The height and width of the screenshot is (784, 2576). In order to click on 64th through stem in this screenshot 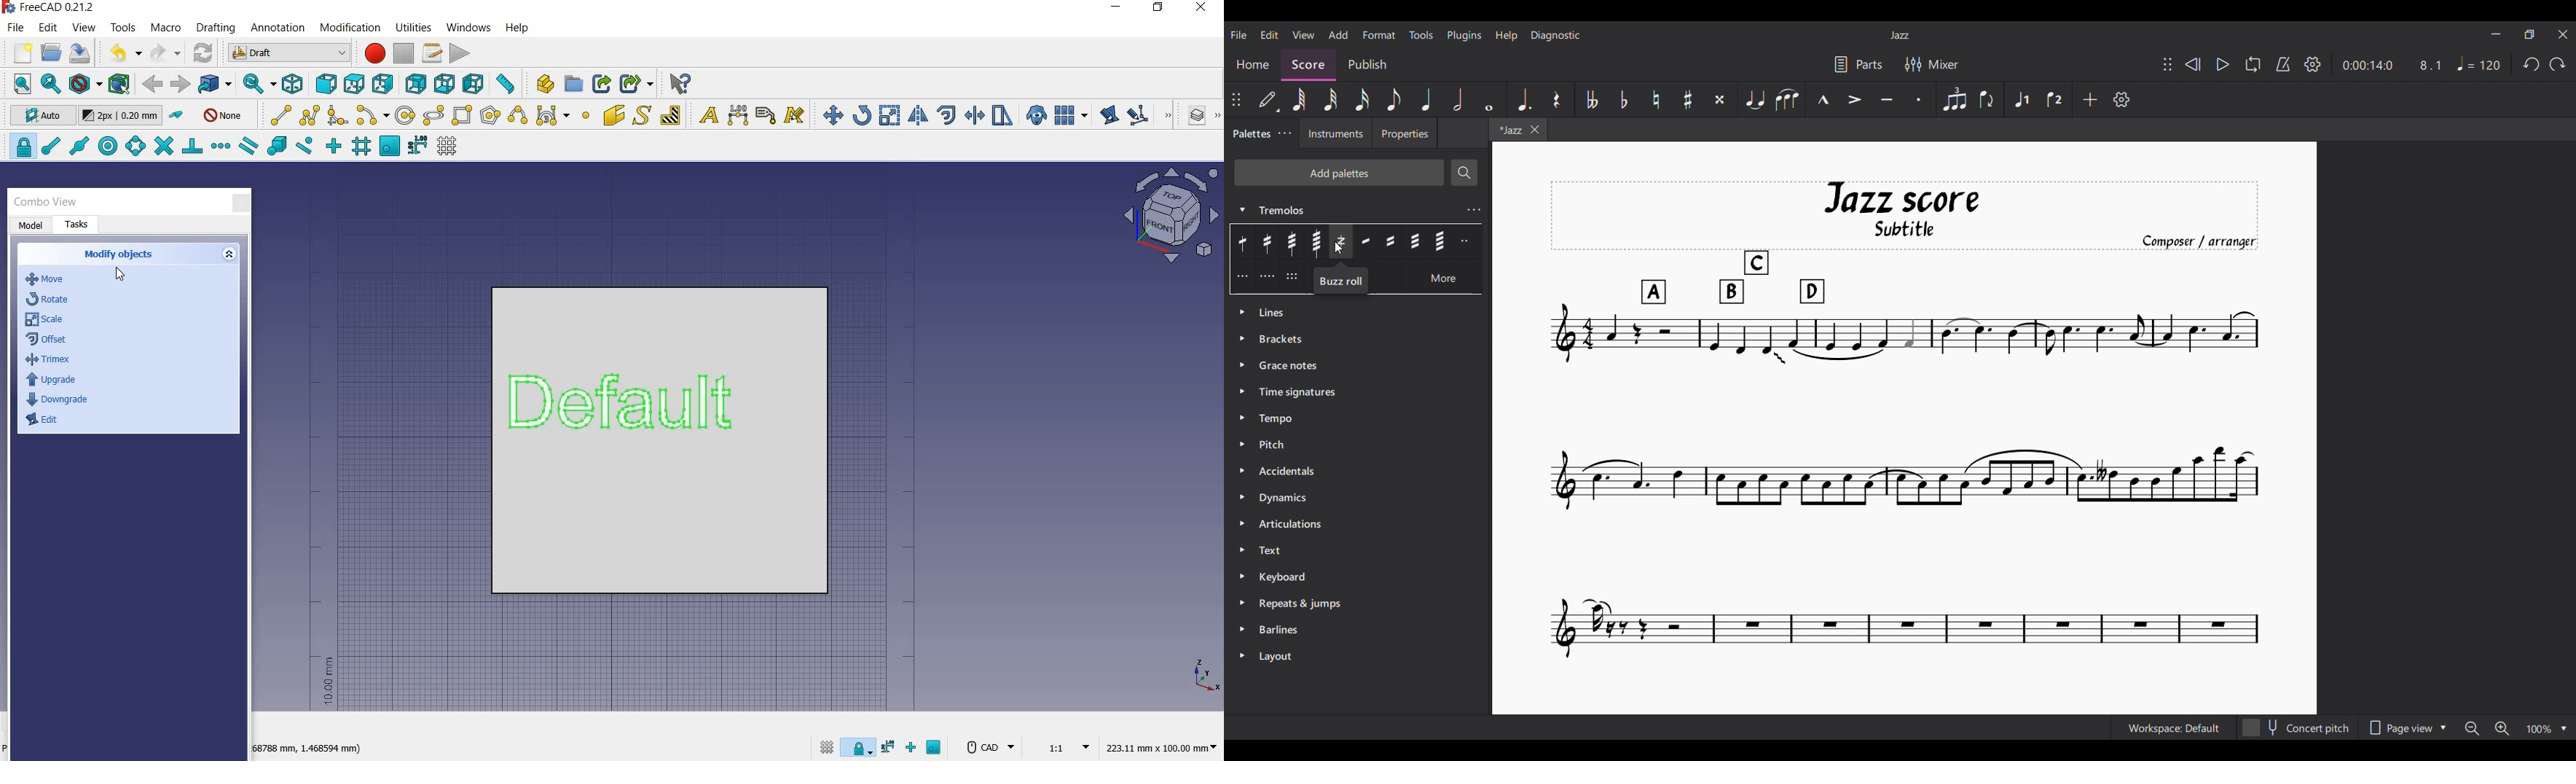, I will do `click(1316, 242)`.